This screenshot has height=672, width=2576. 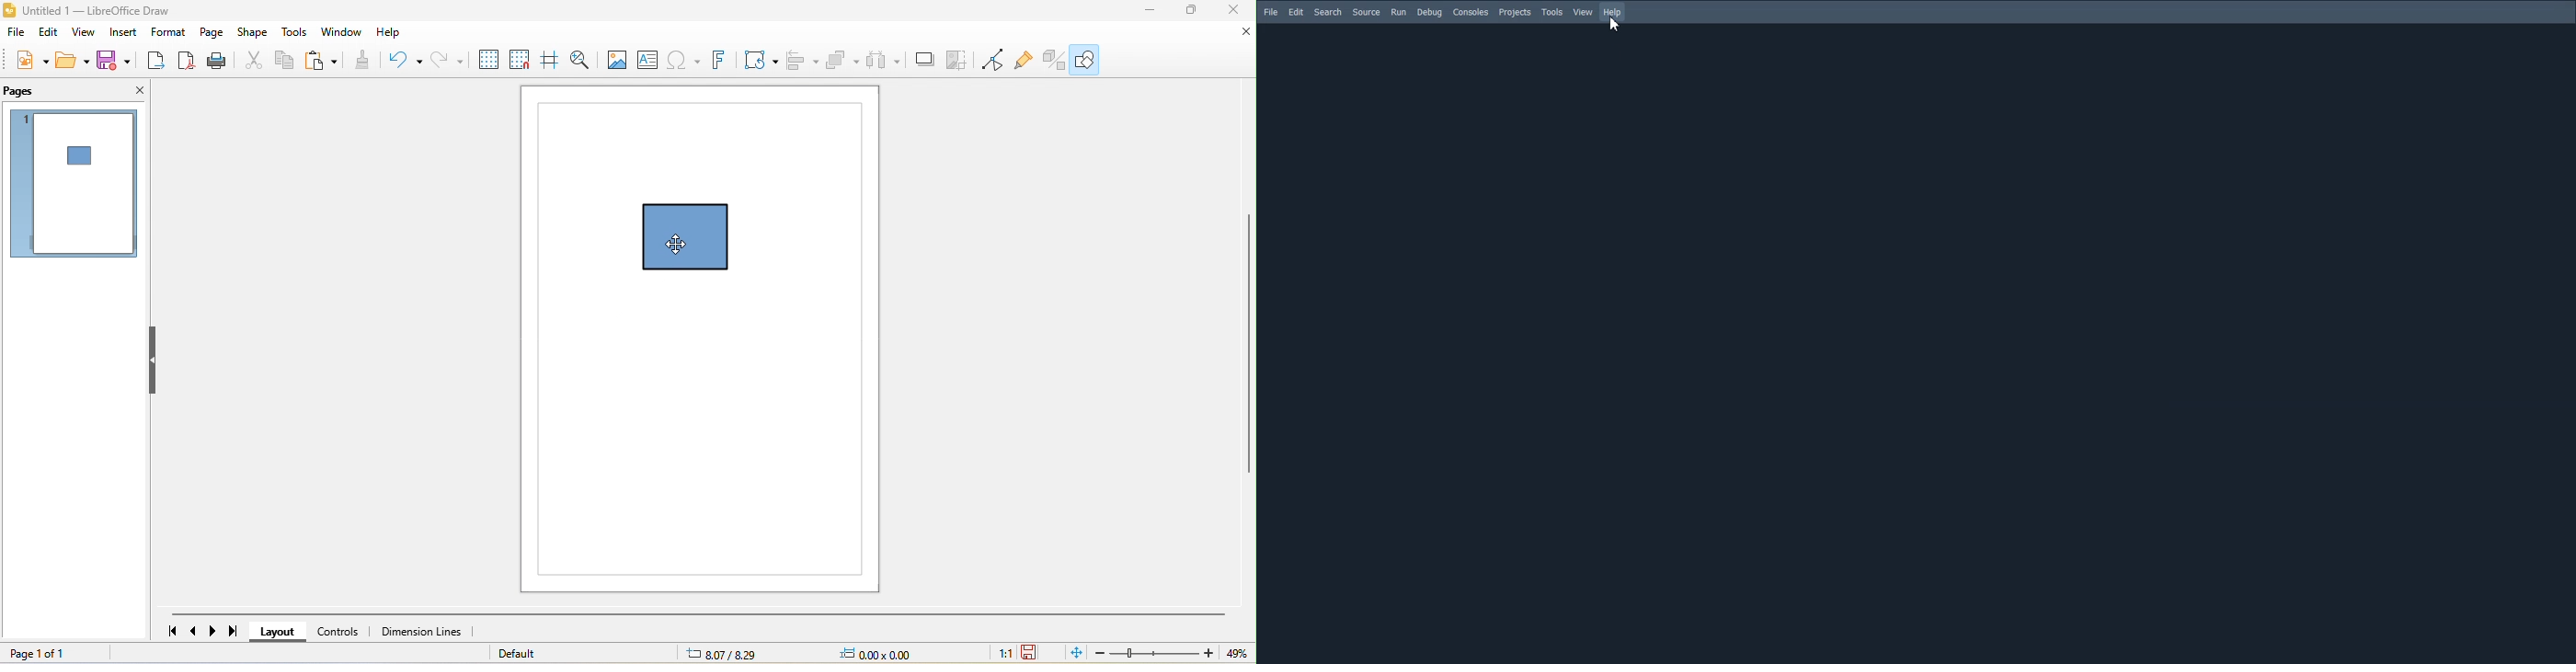 I want to click on 1:1, so click(x=1003, y=654).